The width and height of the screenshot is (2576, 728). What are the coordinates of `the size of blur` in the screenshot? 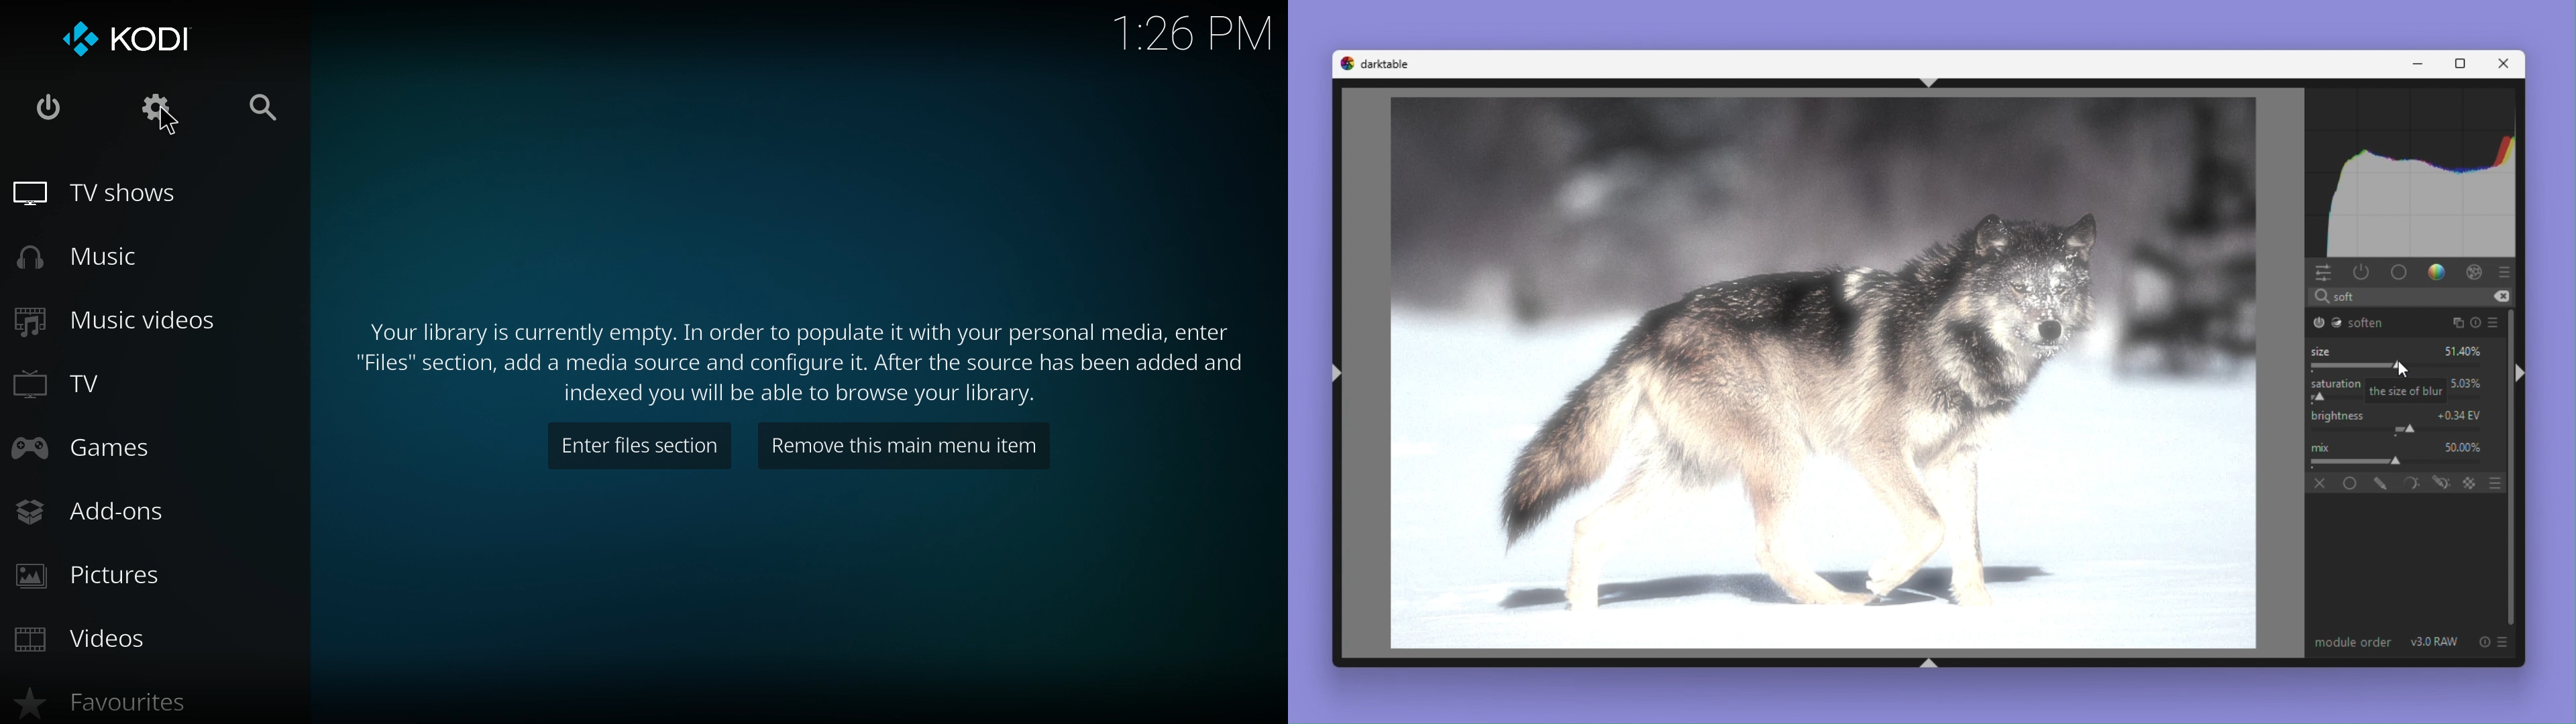 It's located at (2406, 391).